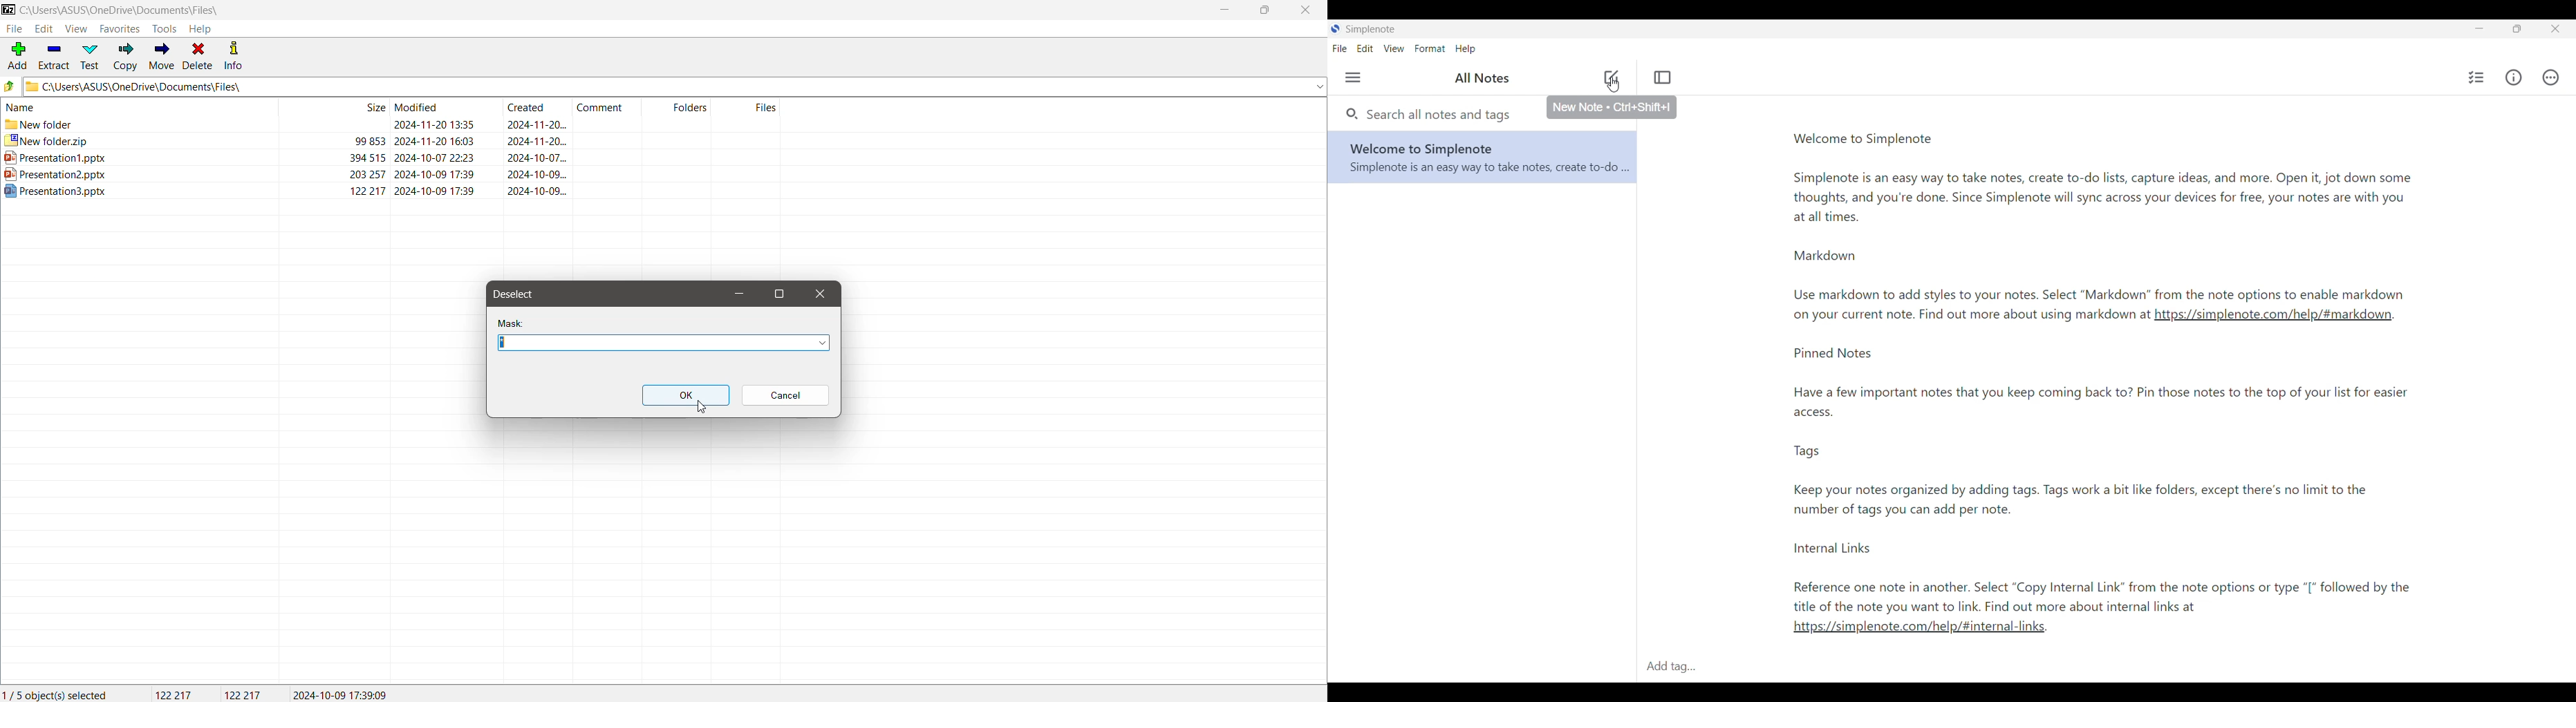  Describe the element at coordinates (241, 57) in the screenshot. I see `Info` at that location.